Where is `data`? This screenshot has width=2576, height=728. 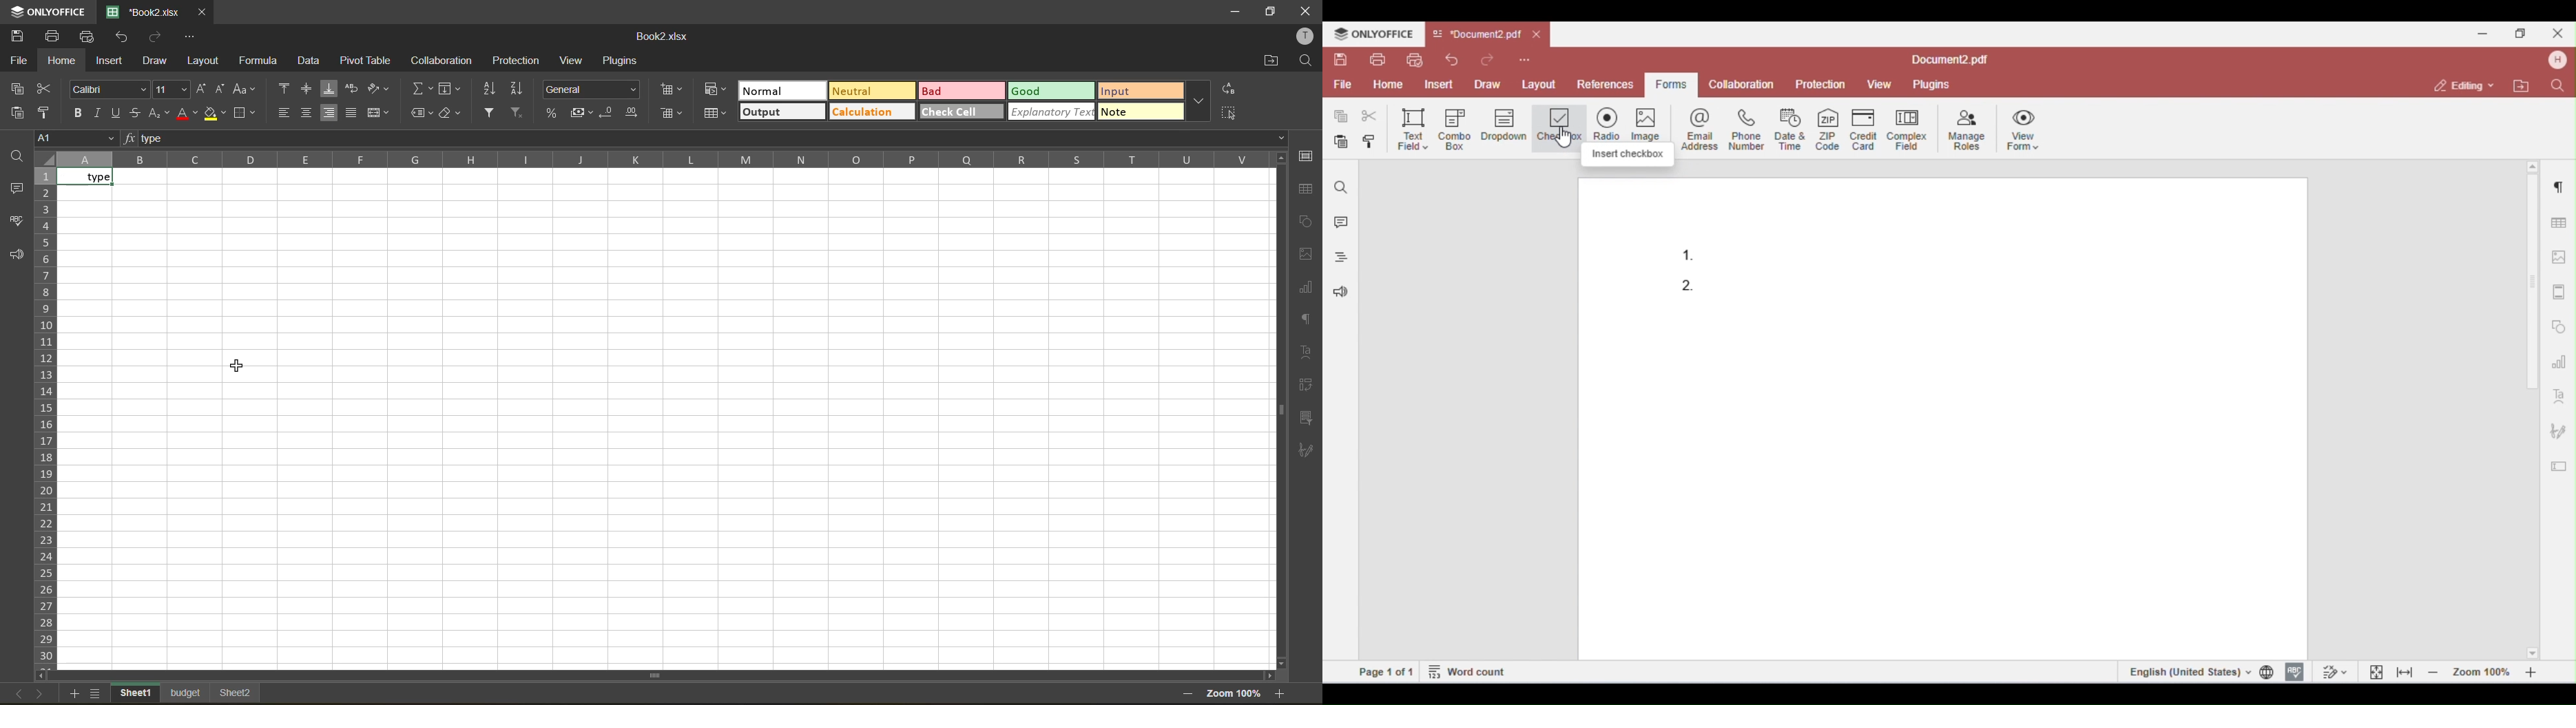
data is located at coordinates (312, 61).